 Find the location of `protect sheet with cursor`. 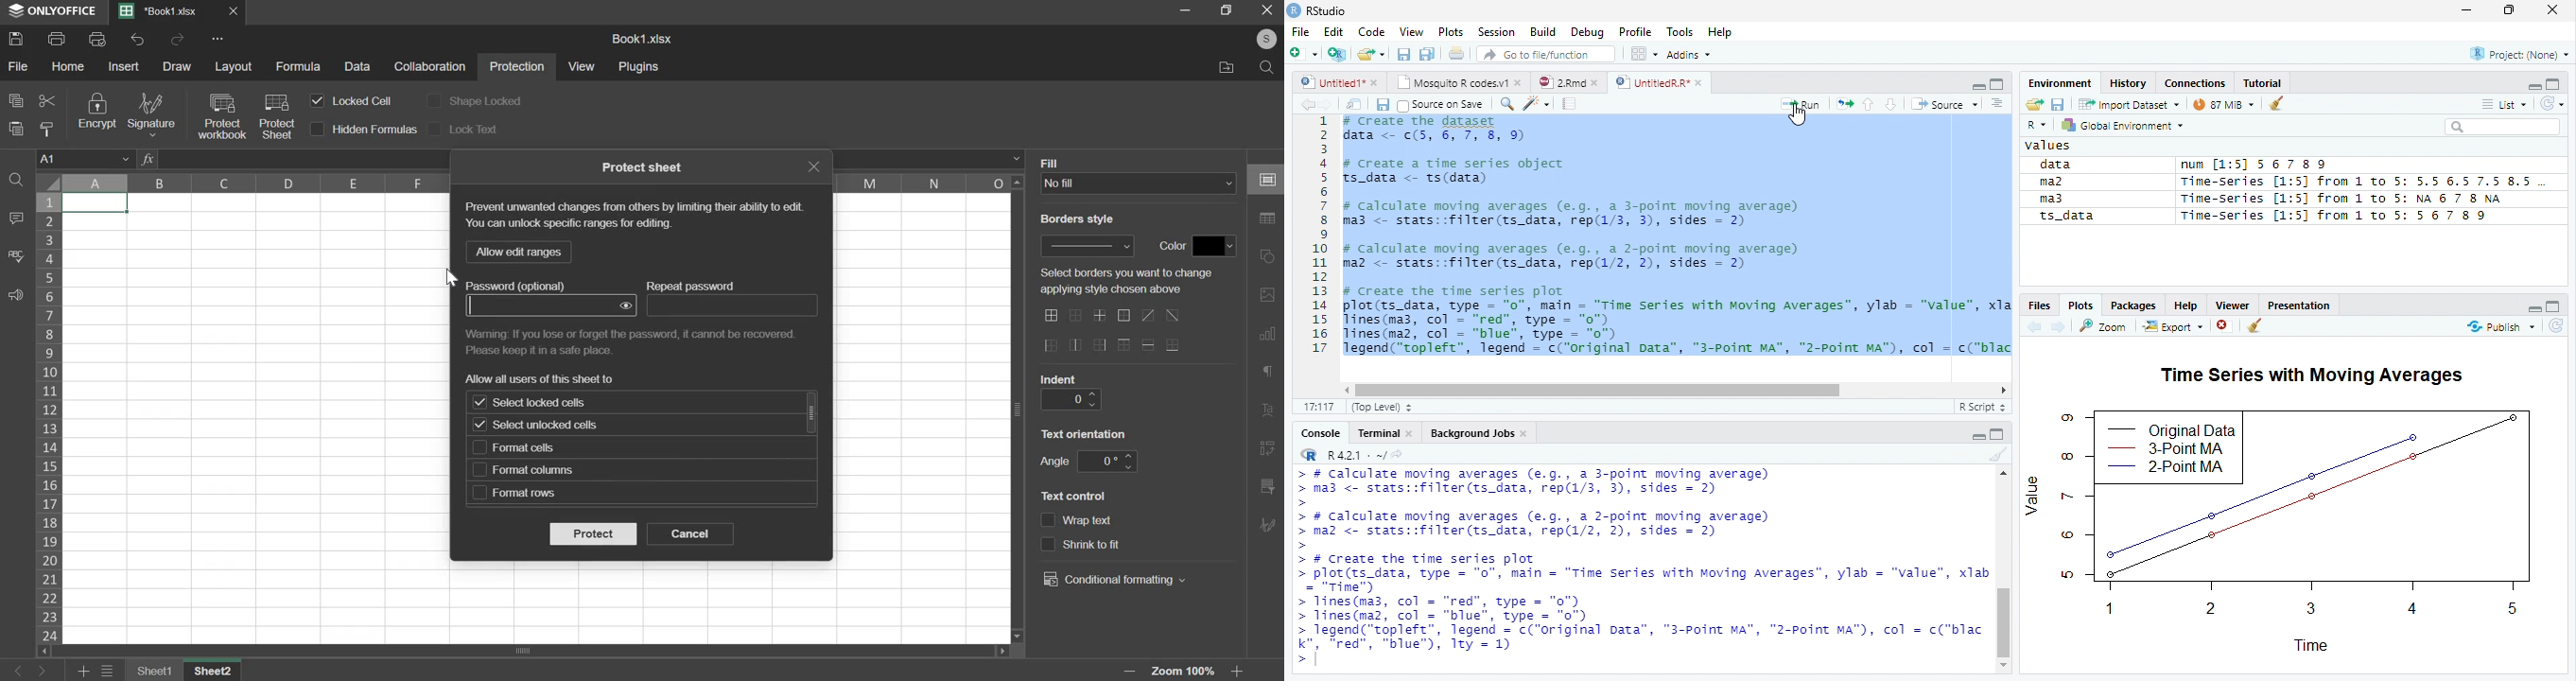

protect sheet with cursor is located at coordinates (277, 115).